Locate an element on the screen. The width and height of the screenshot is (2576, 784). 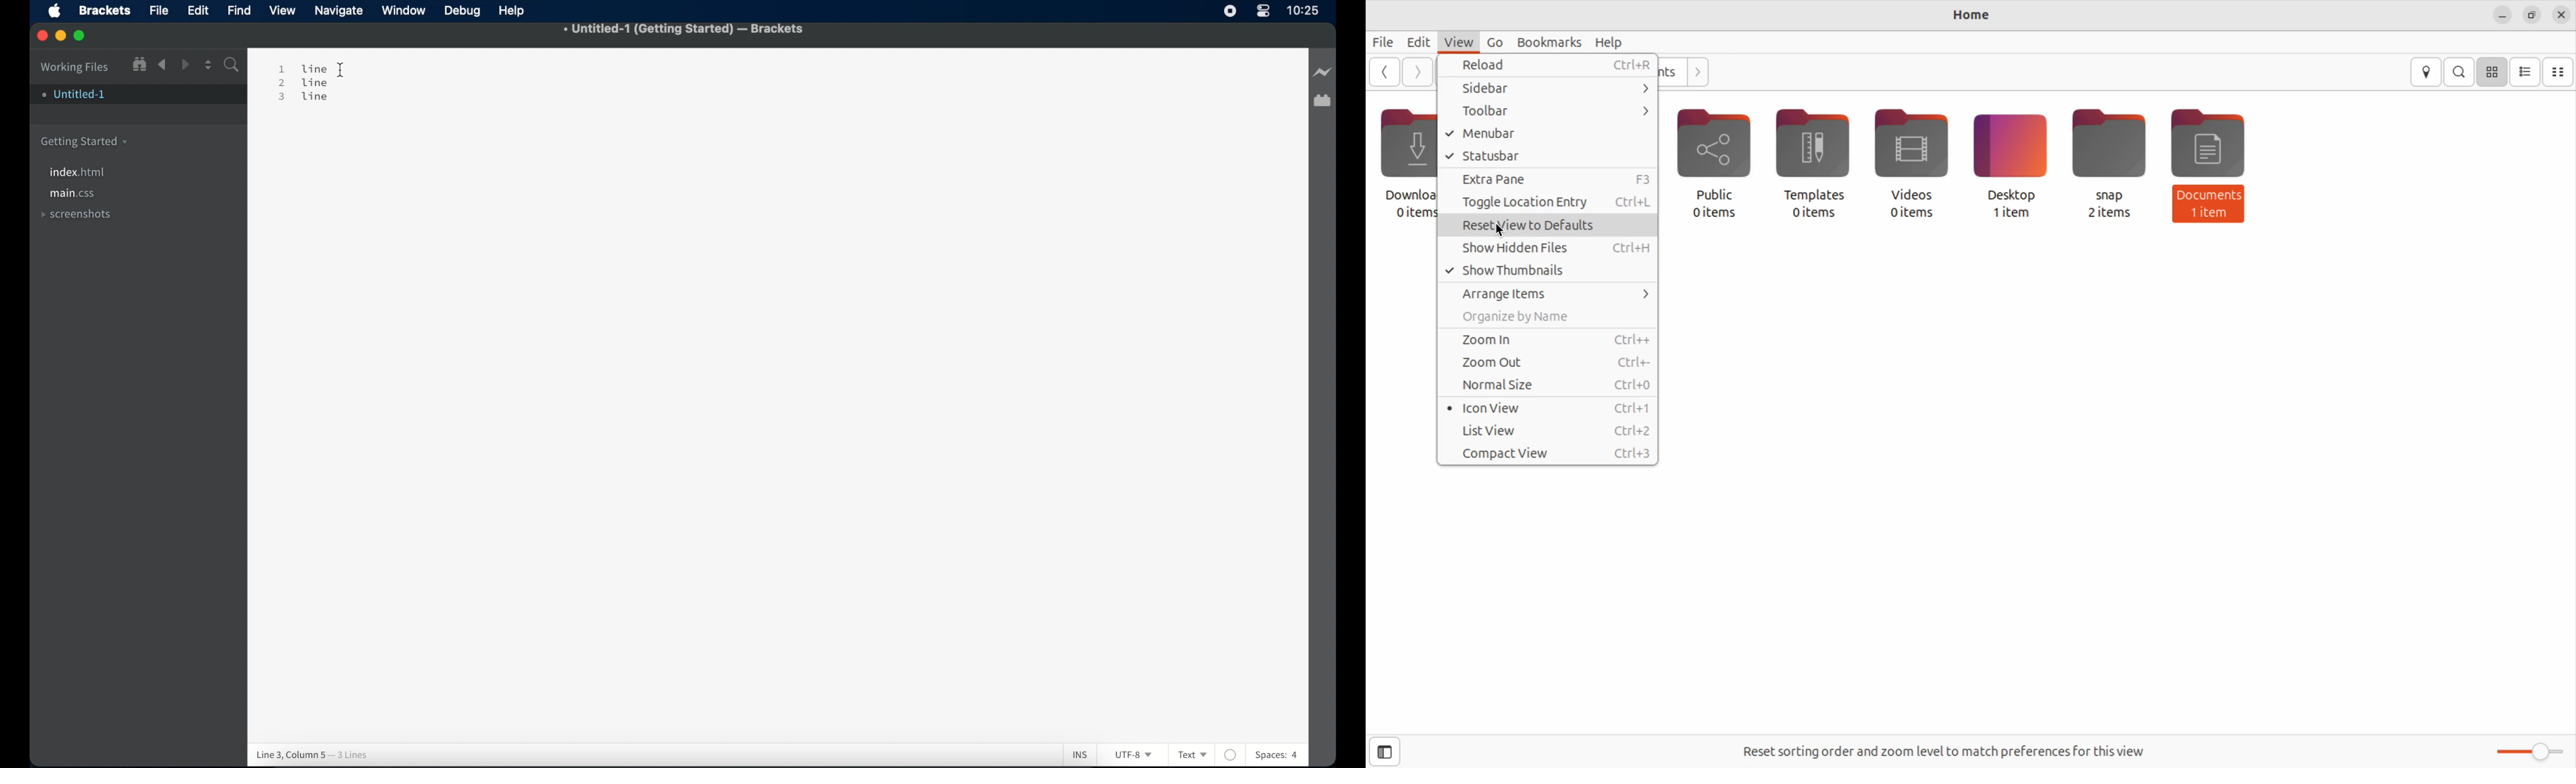
edit is located at coordinates (199, 11).